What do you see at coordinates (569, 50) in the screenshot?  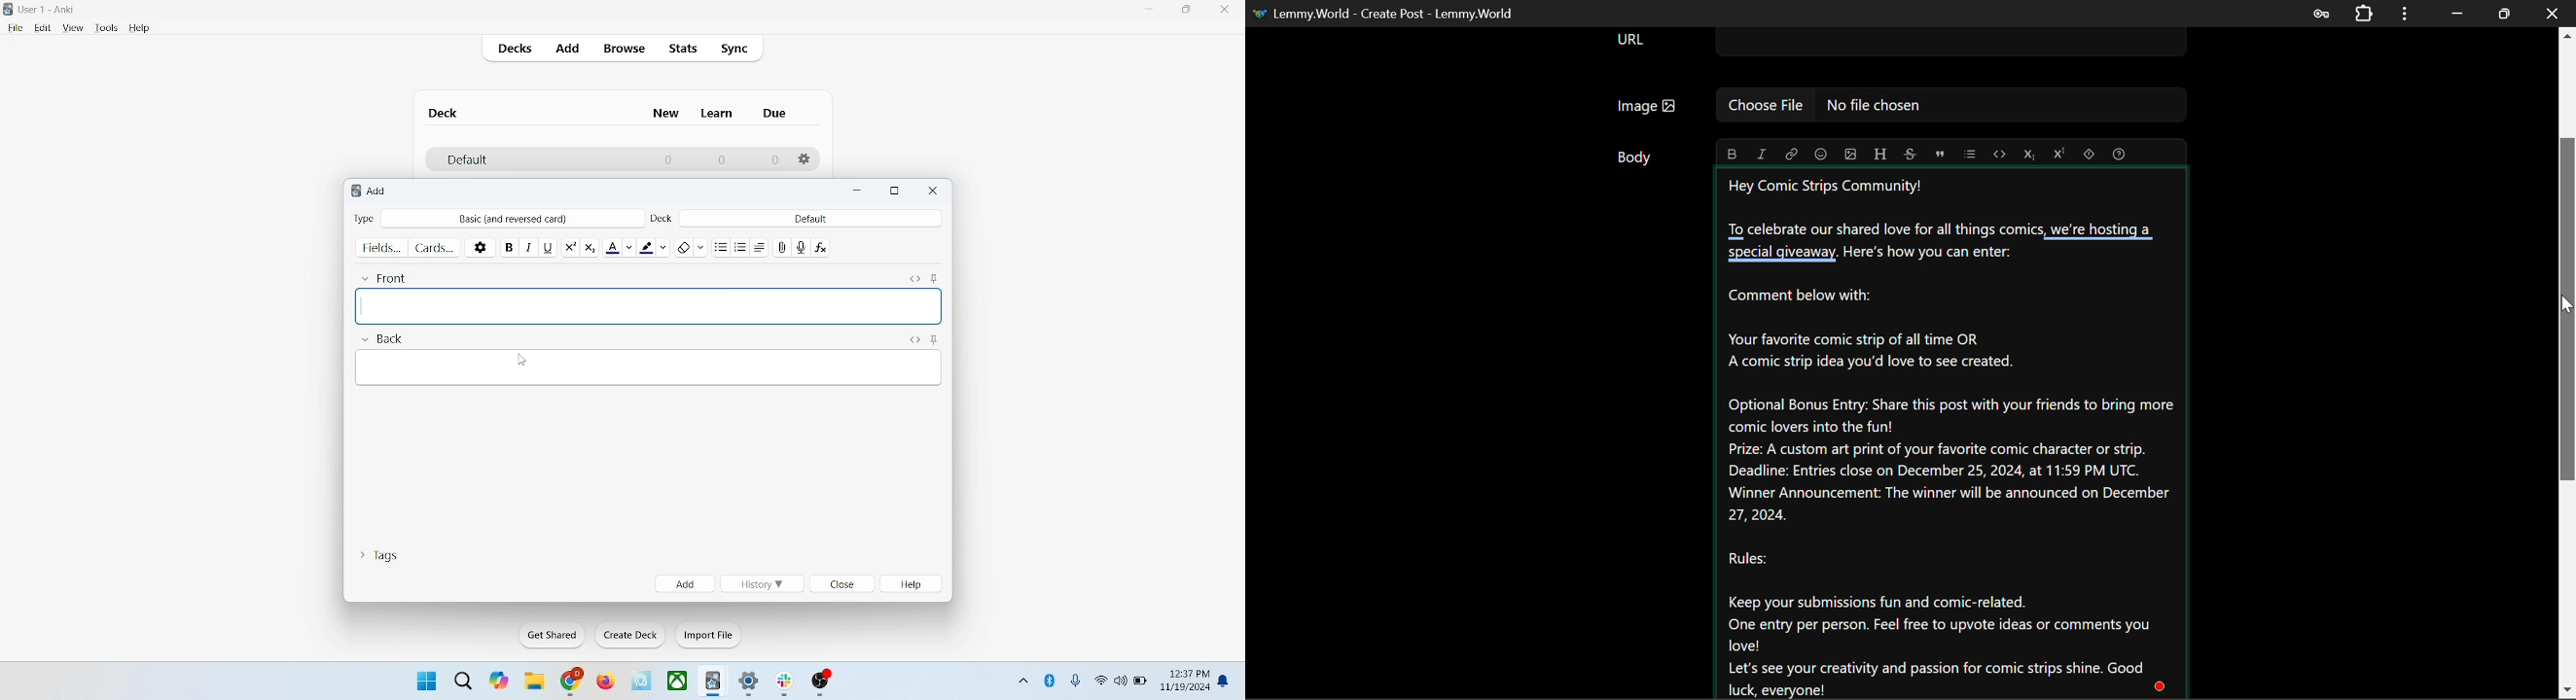 I see `add` at bounding box center [569, 50].